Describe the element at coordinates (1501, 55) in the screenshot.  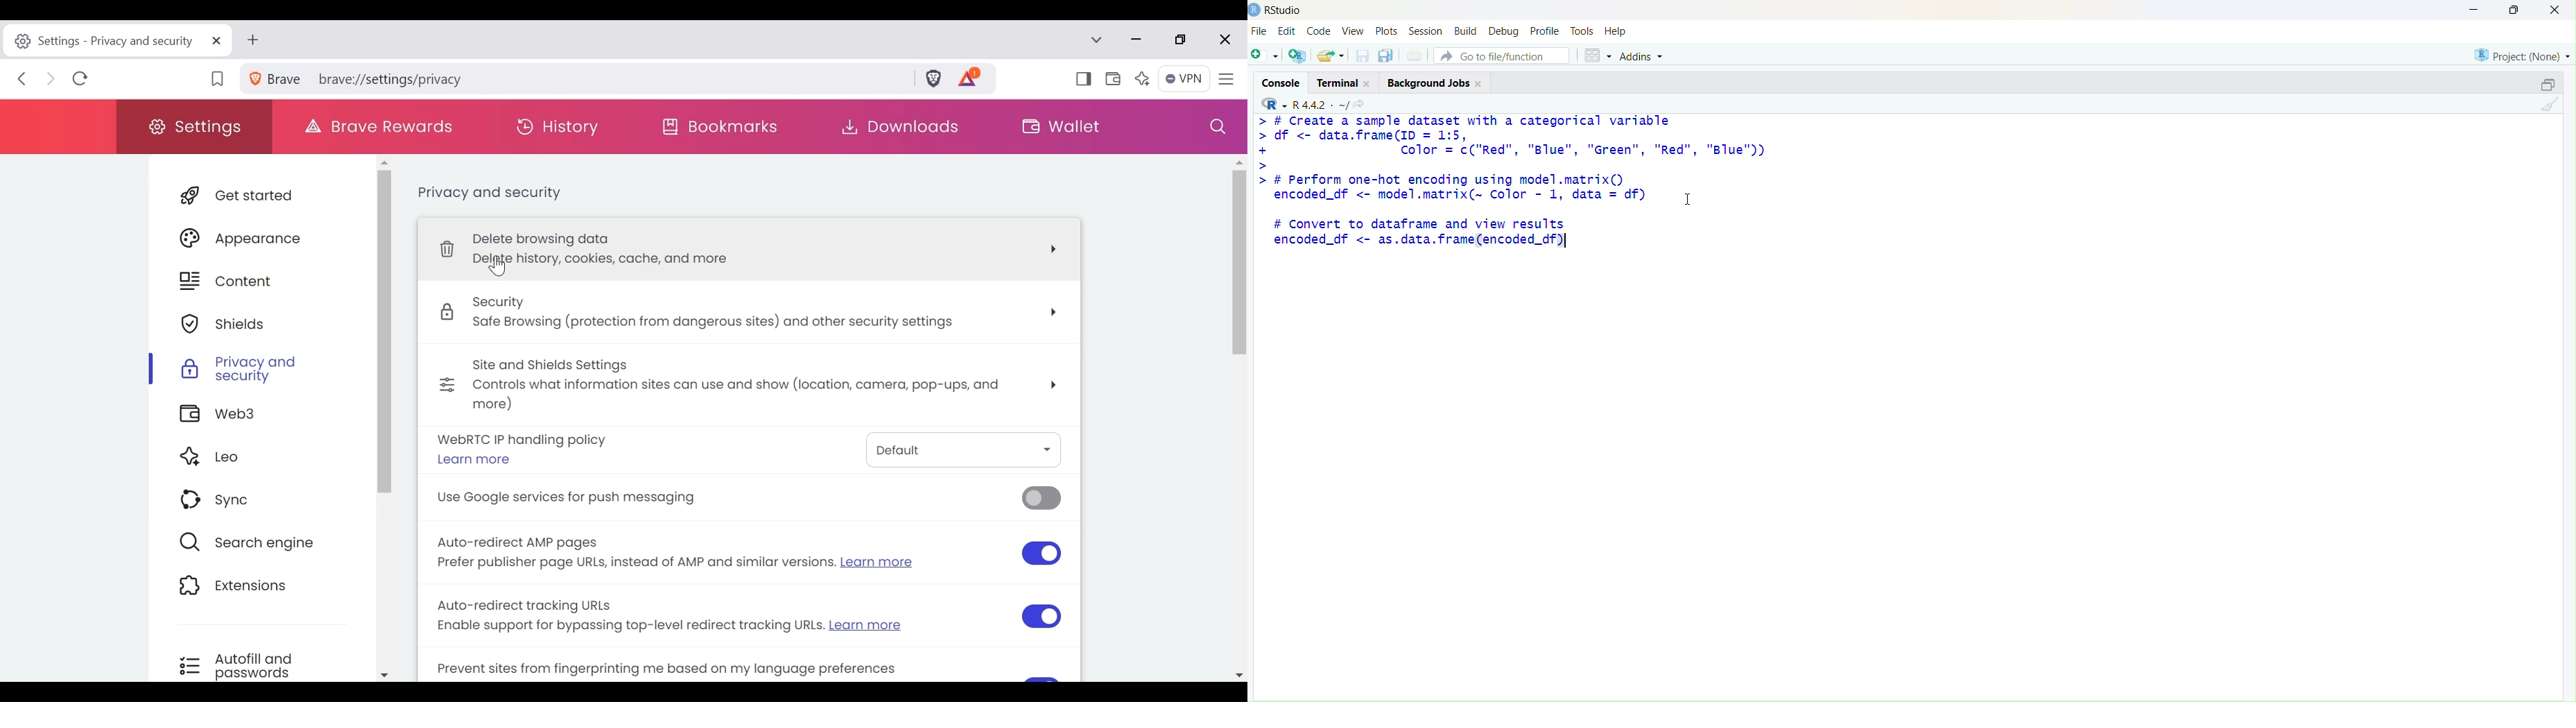
I see `go to file/function` at that location.